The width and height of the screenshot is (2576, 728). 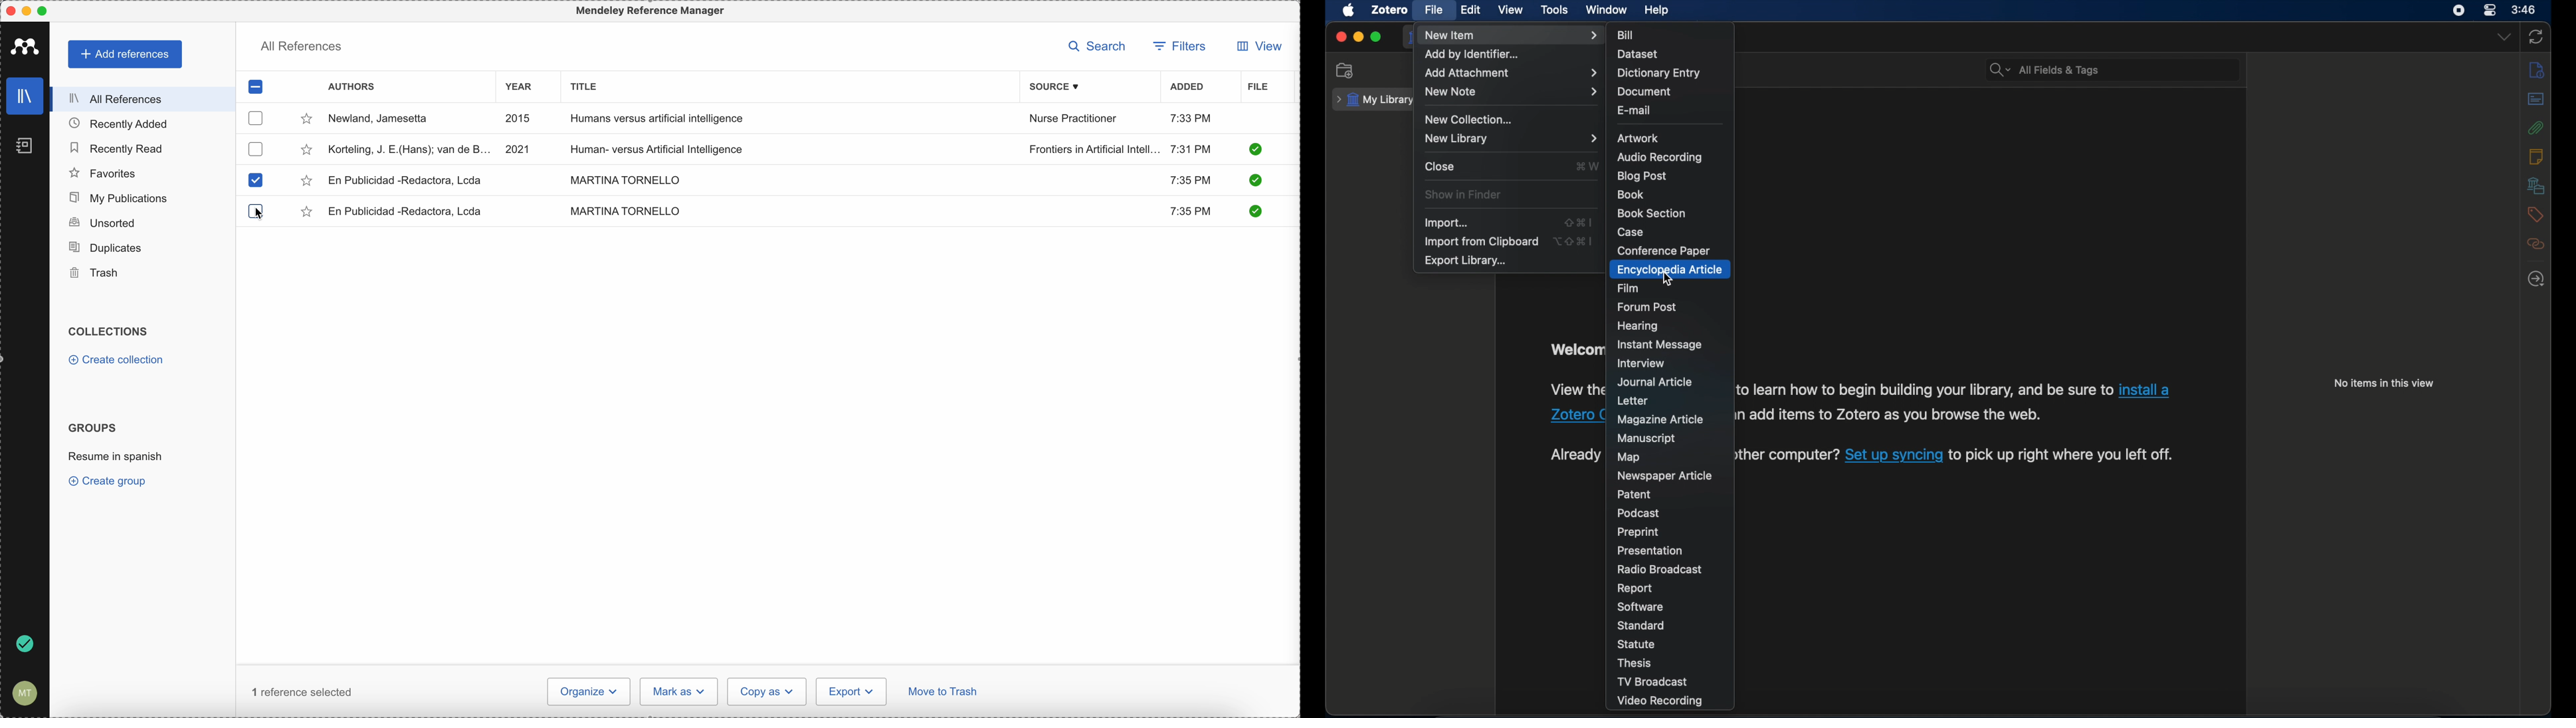 What do you see at coordinates (1646, 439) in the screenshot?
I see `manuscript` at bounding box center [1646, 439].